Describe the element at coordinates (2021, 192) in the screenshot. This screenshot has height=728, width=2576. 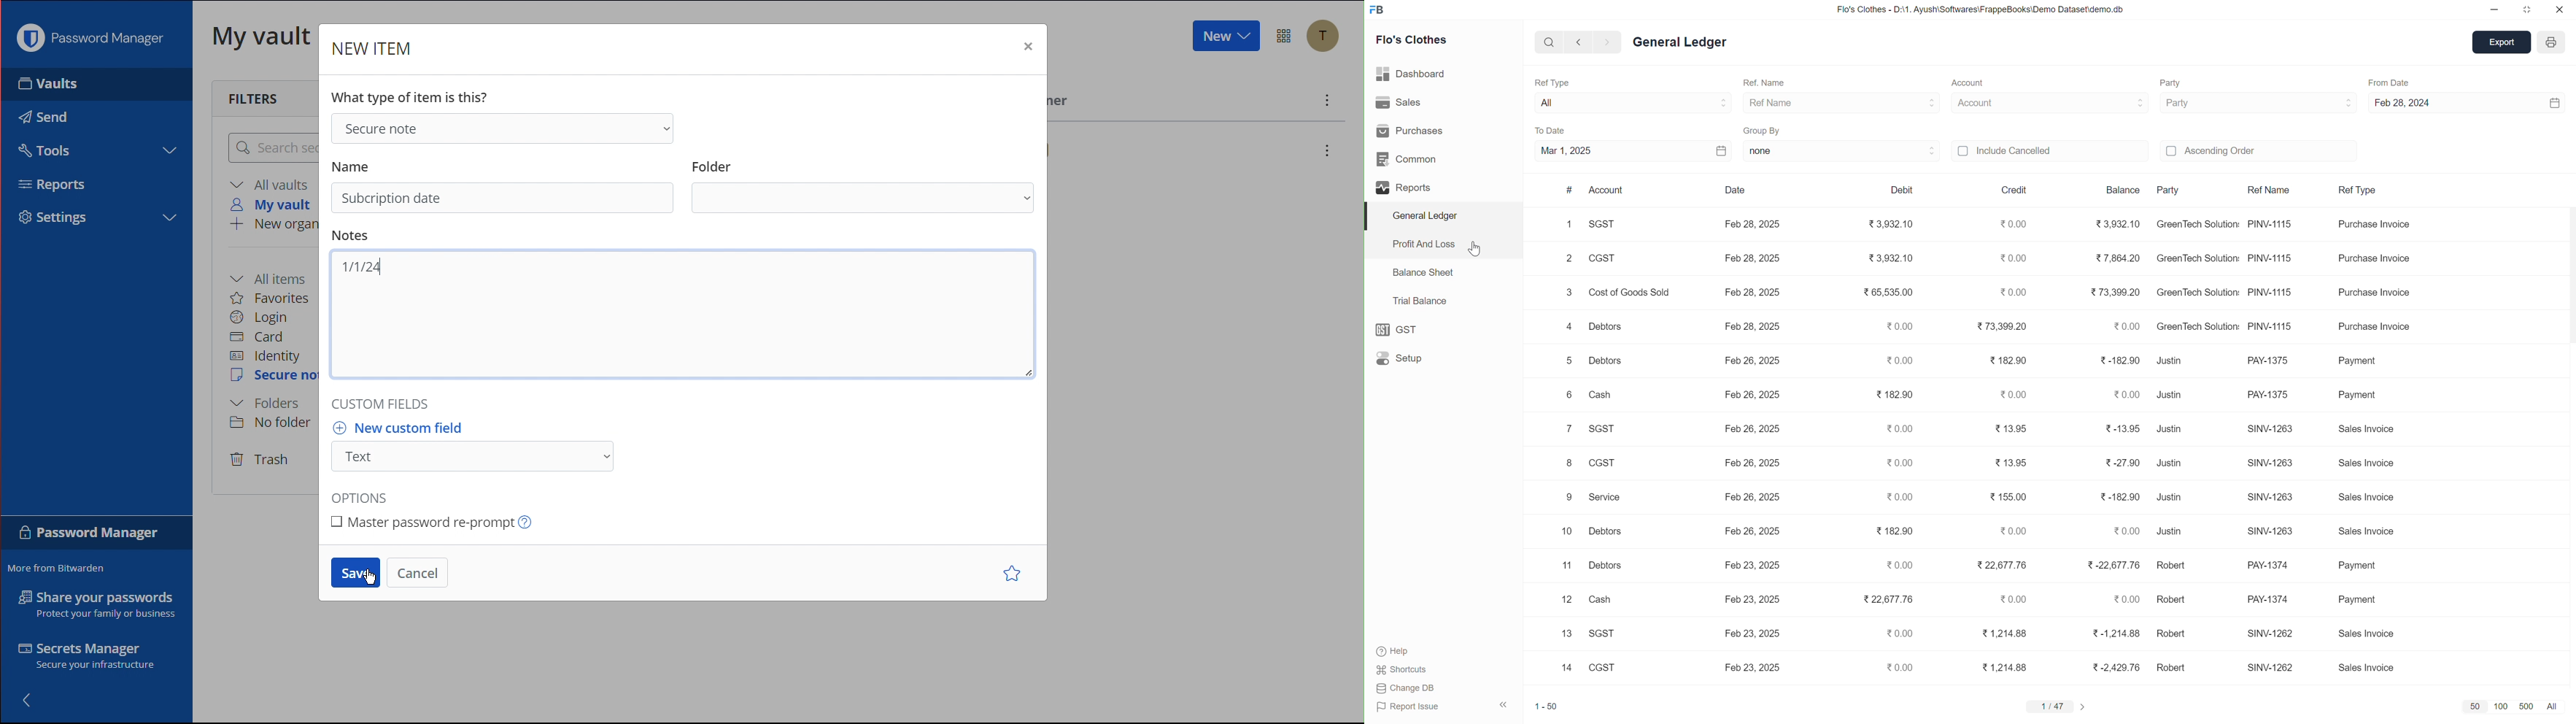
I see `Credit` at that location.